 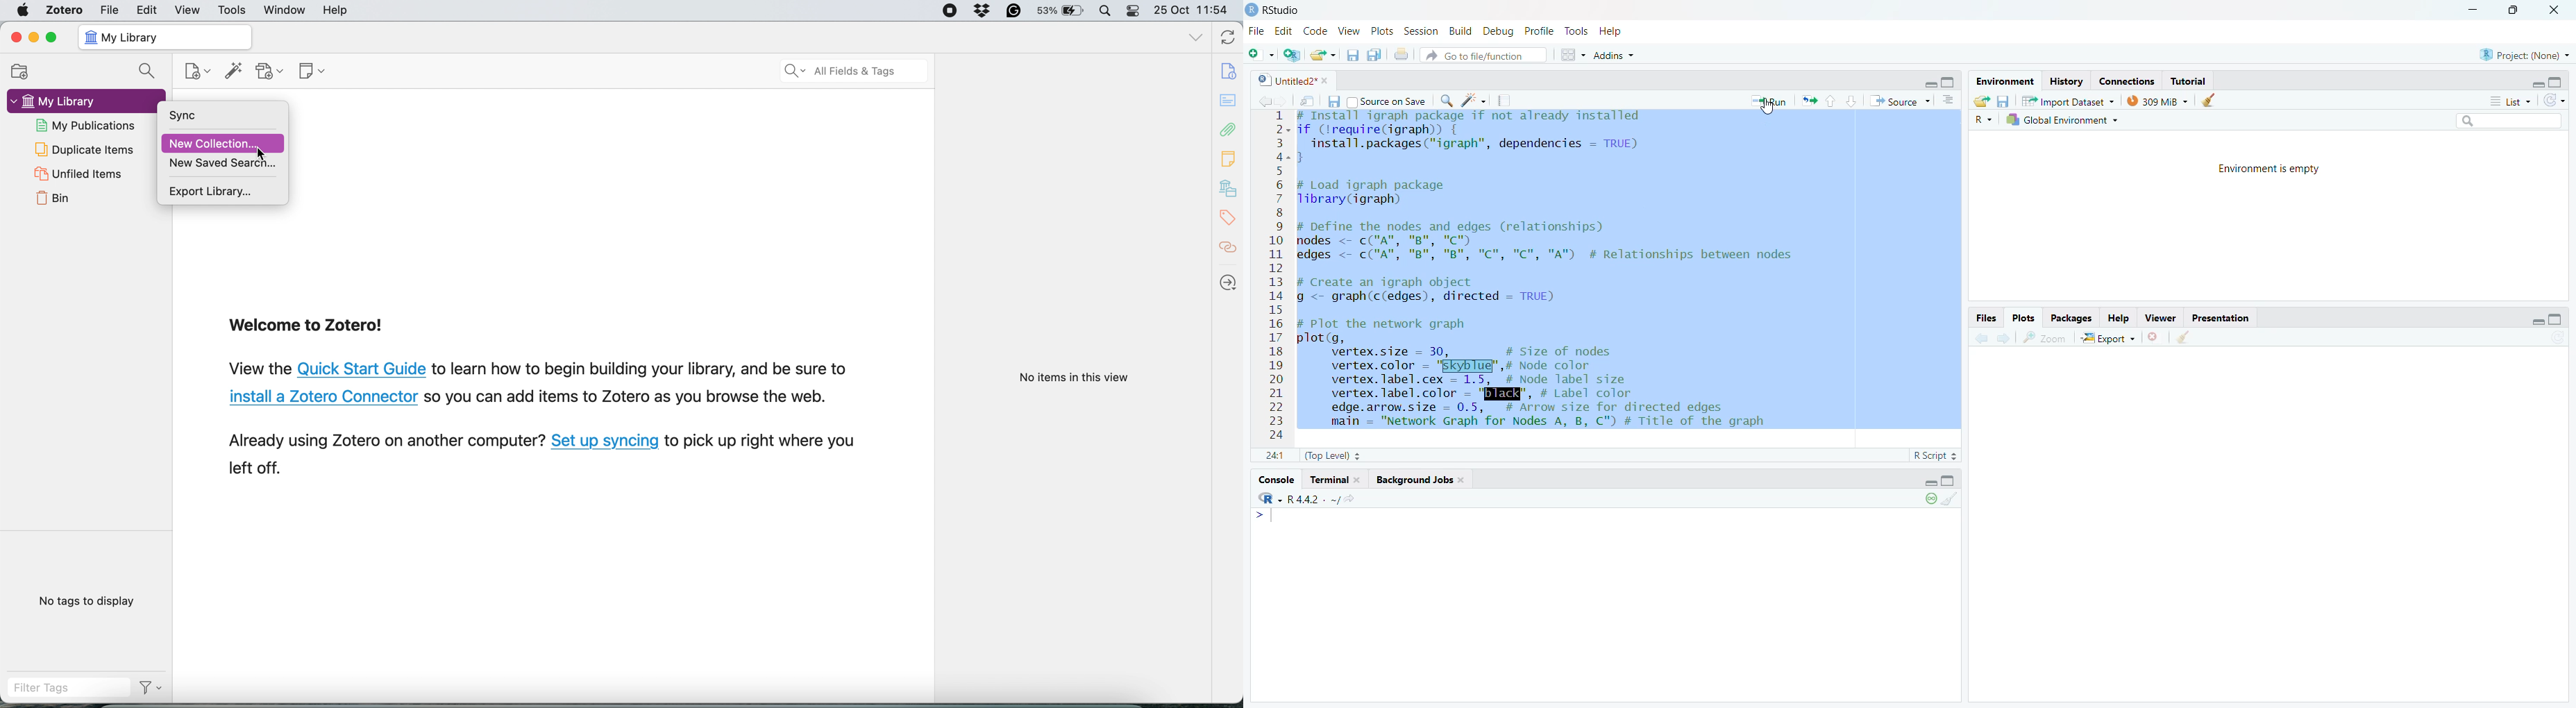 What do you see at coordinates (1978, 340) in the screenshot?
I see `back` at bounding box center [1978, 340].